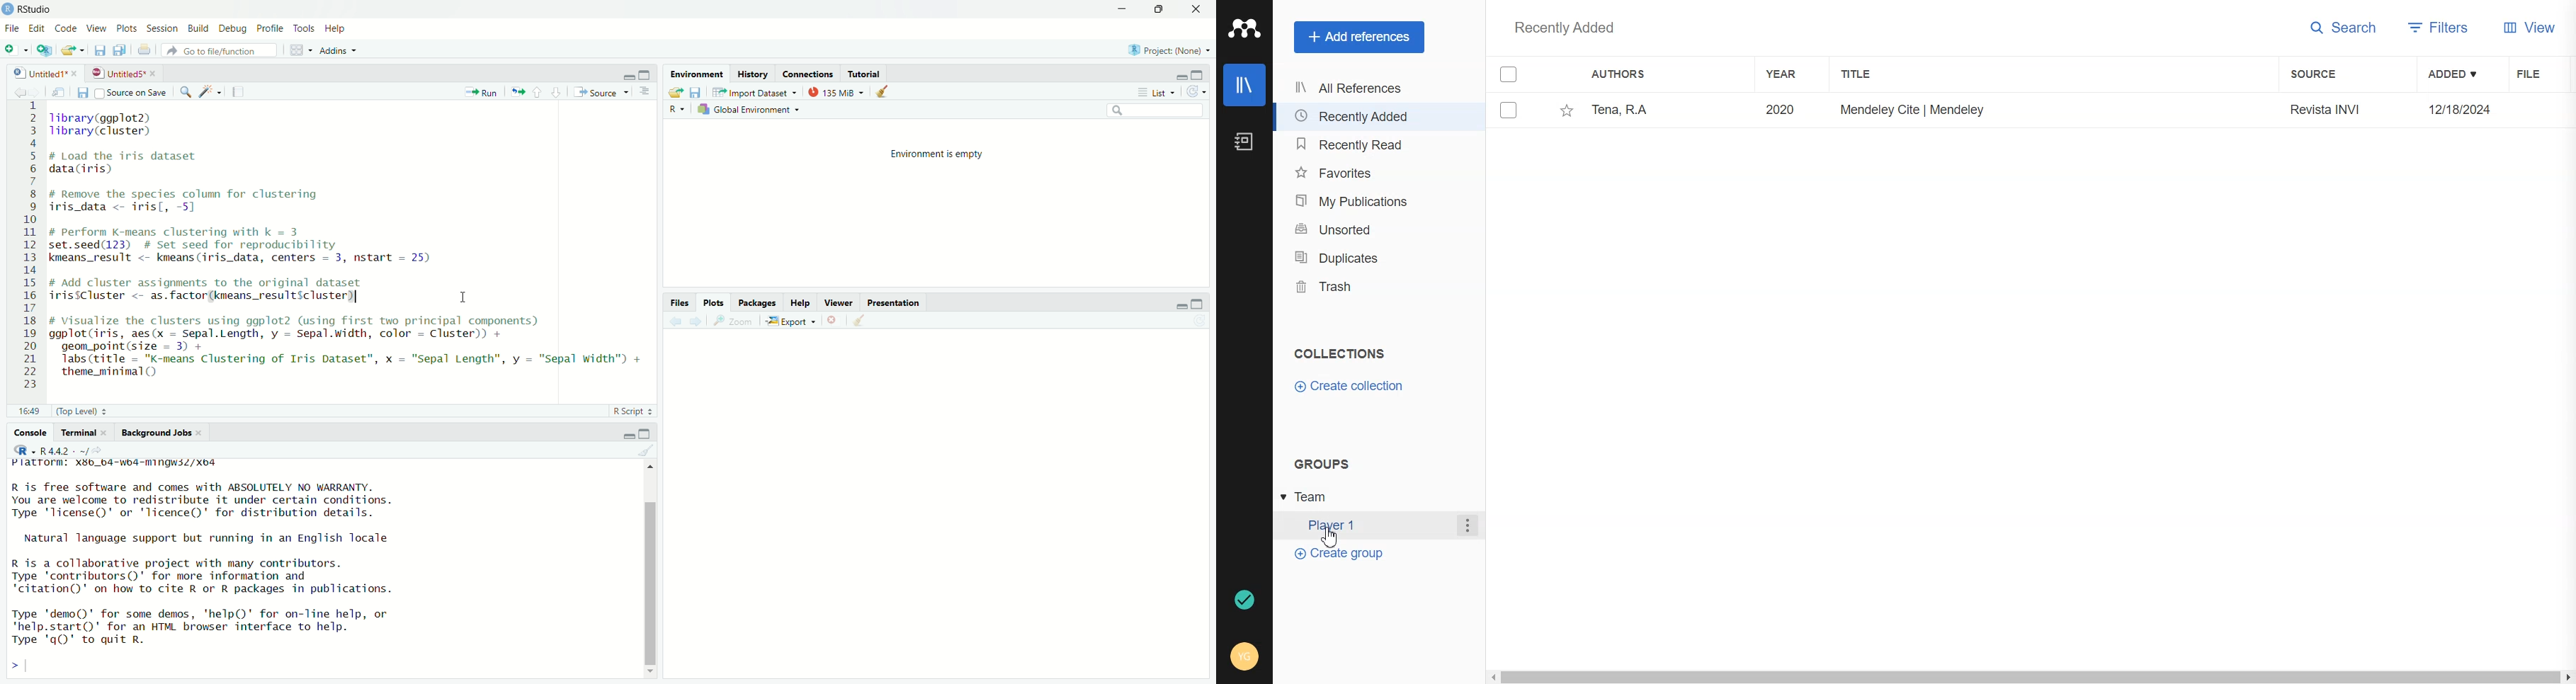  Describe the element at coordinates (1155, 92) in the screenshot. I see `list` at that location.